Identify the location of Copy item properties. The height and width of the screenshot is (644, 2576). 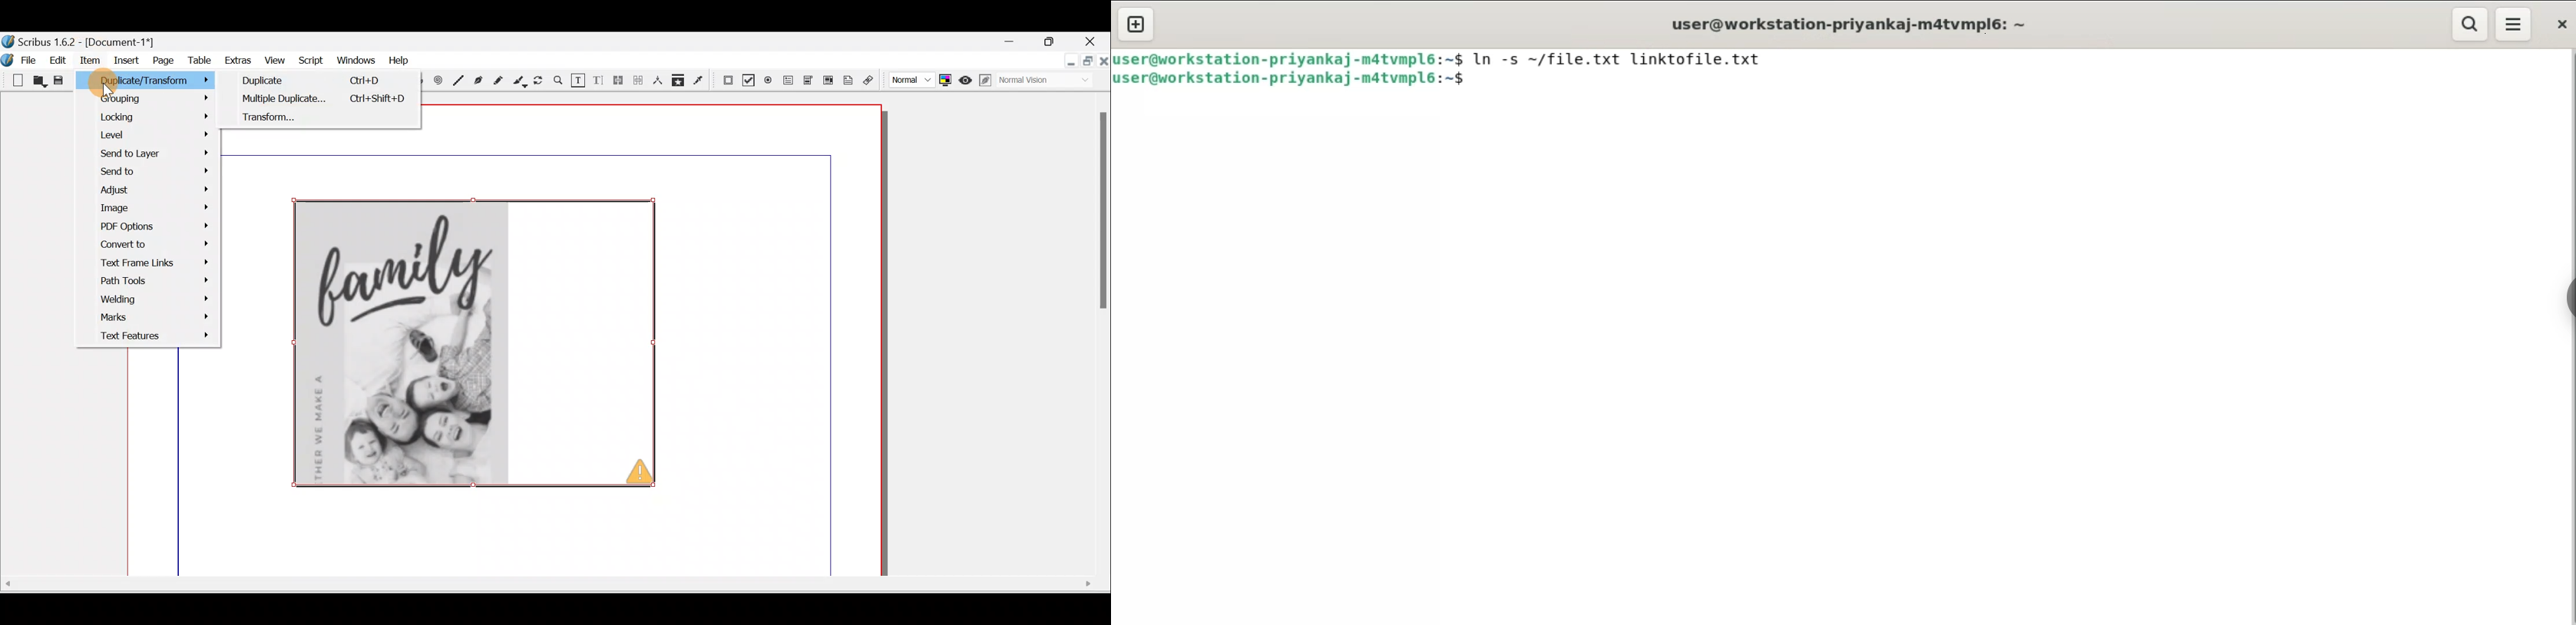
(682, 82).